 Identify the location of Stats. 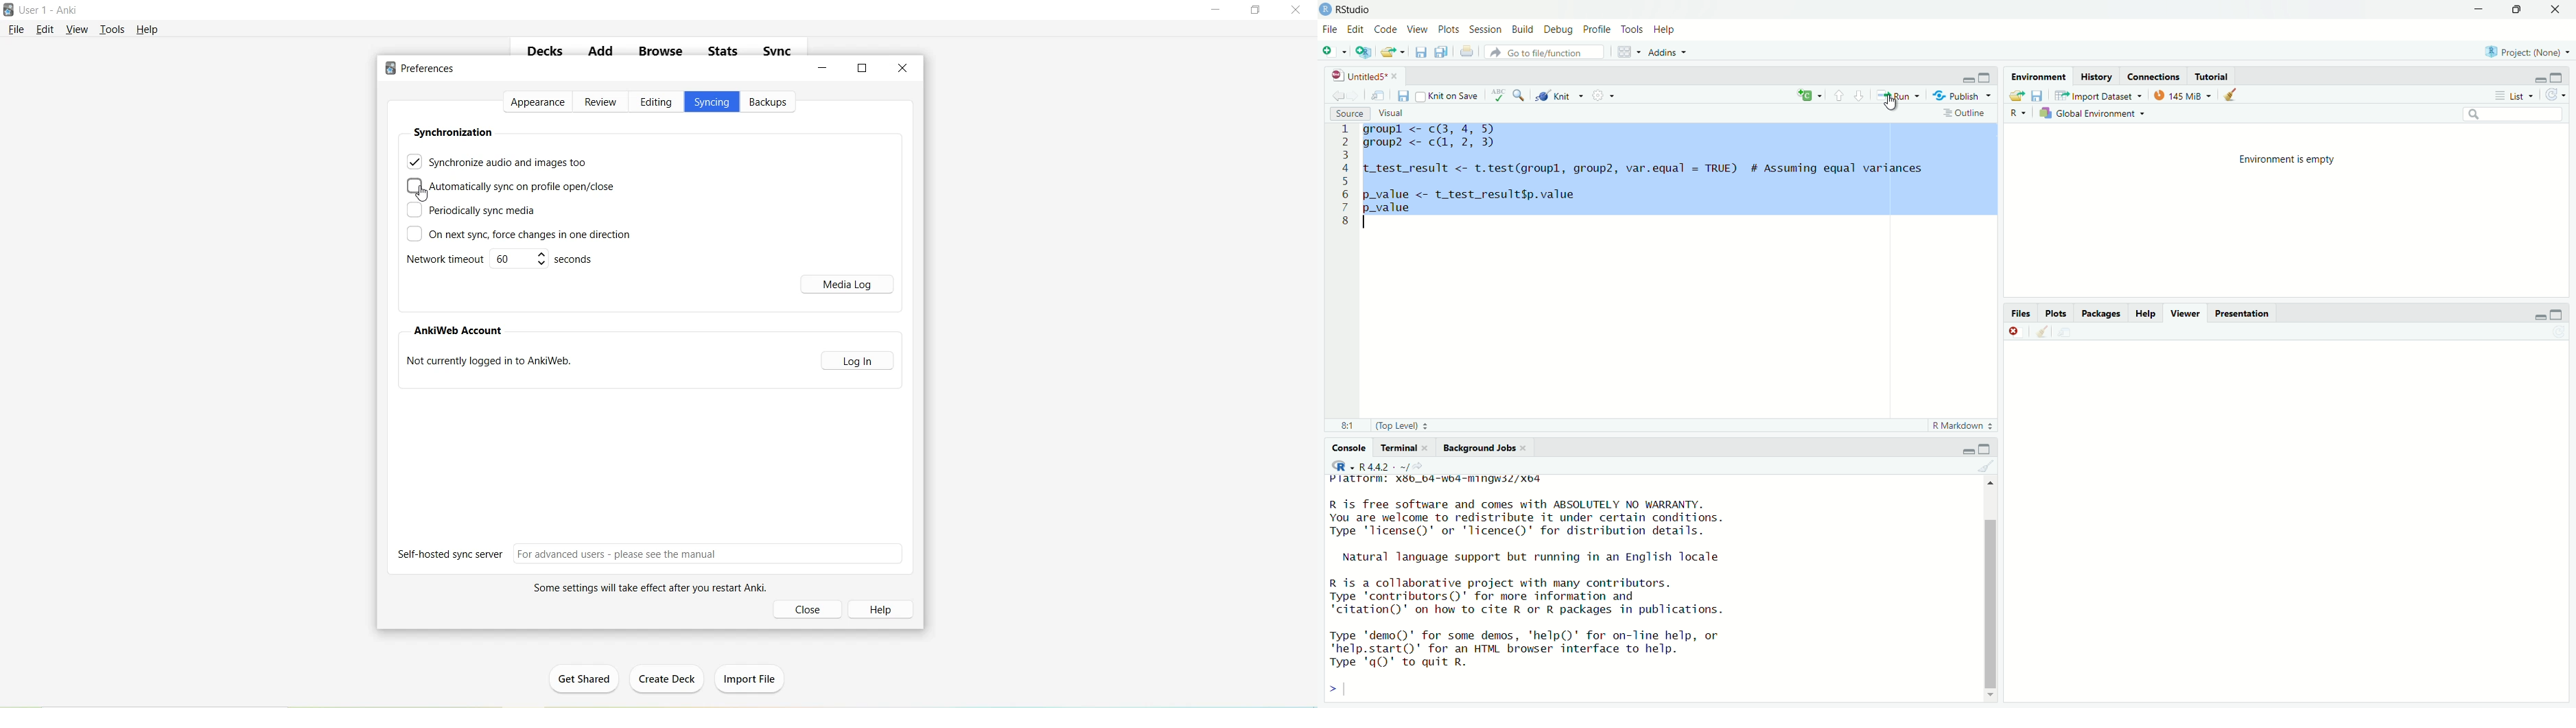
(727, 54).